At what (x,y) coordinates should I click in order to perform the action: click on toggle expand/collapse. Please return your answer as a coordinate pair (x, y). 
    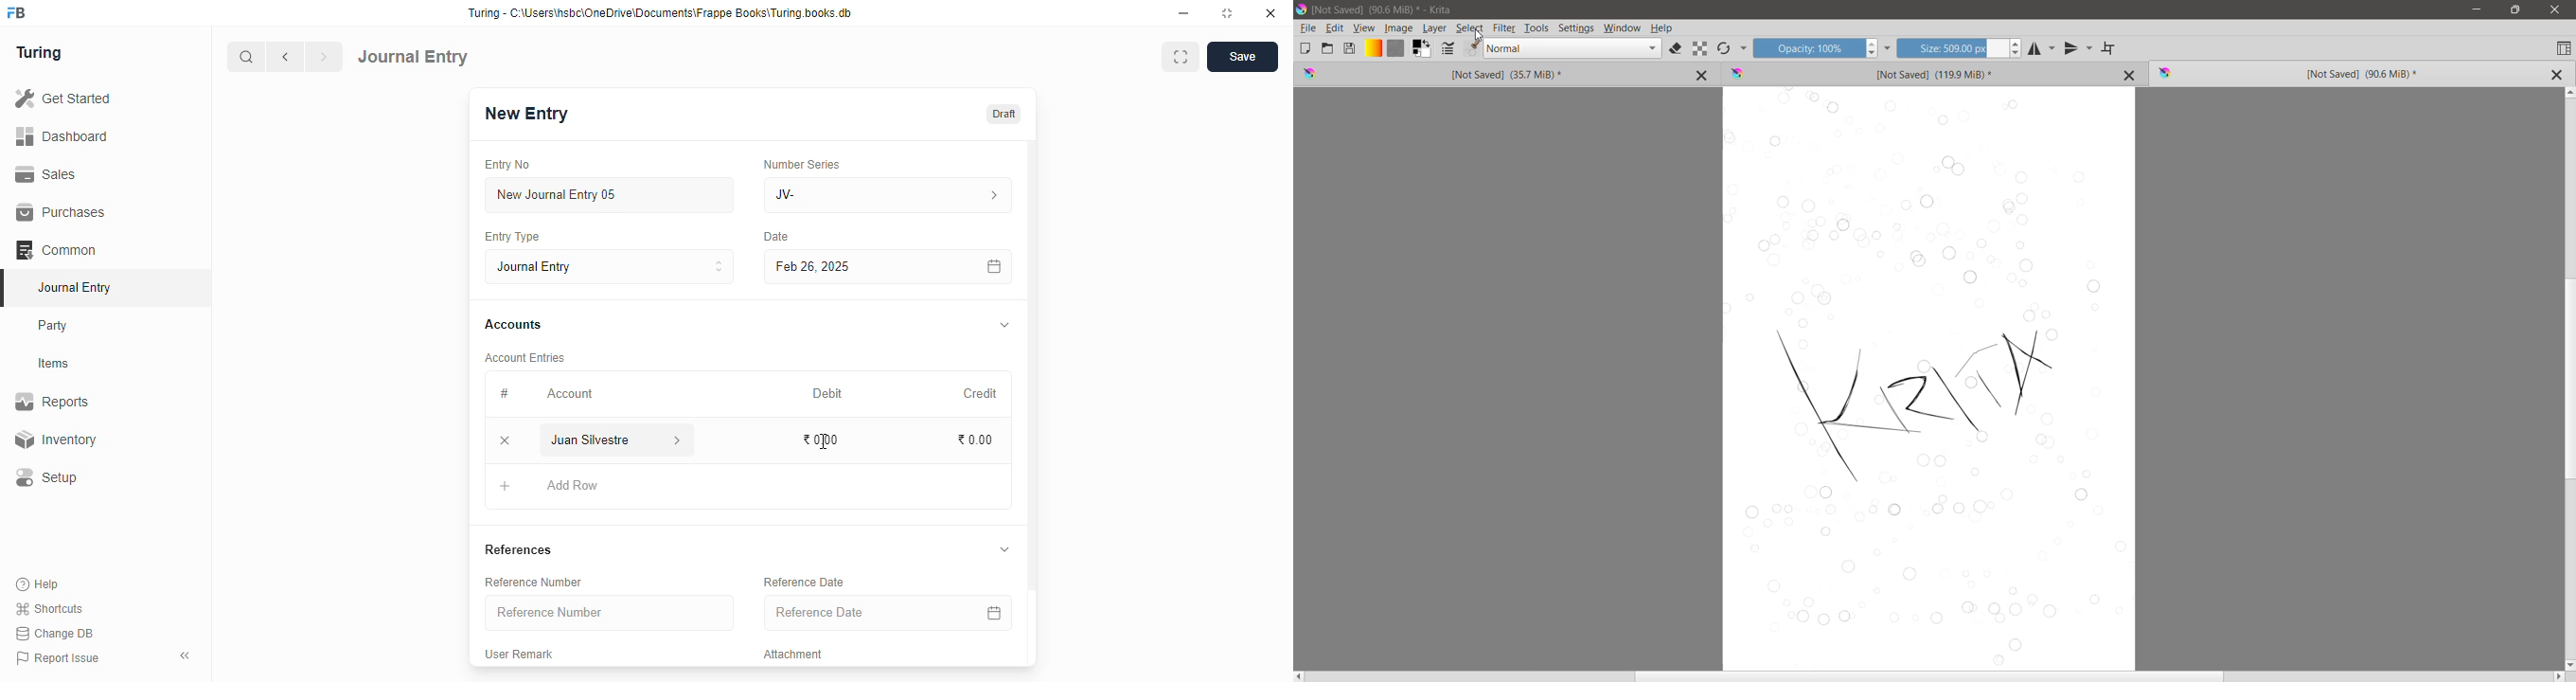
    Looking at the image, I should click on (1004, 549).